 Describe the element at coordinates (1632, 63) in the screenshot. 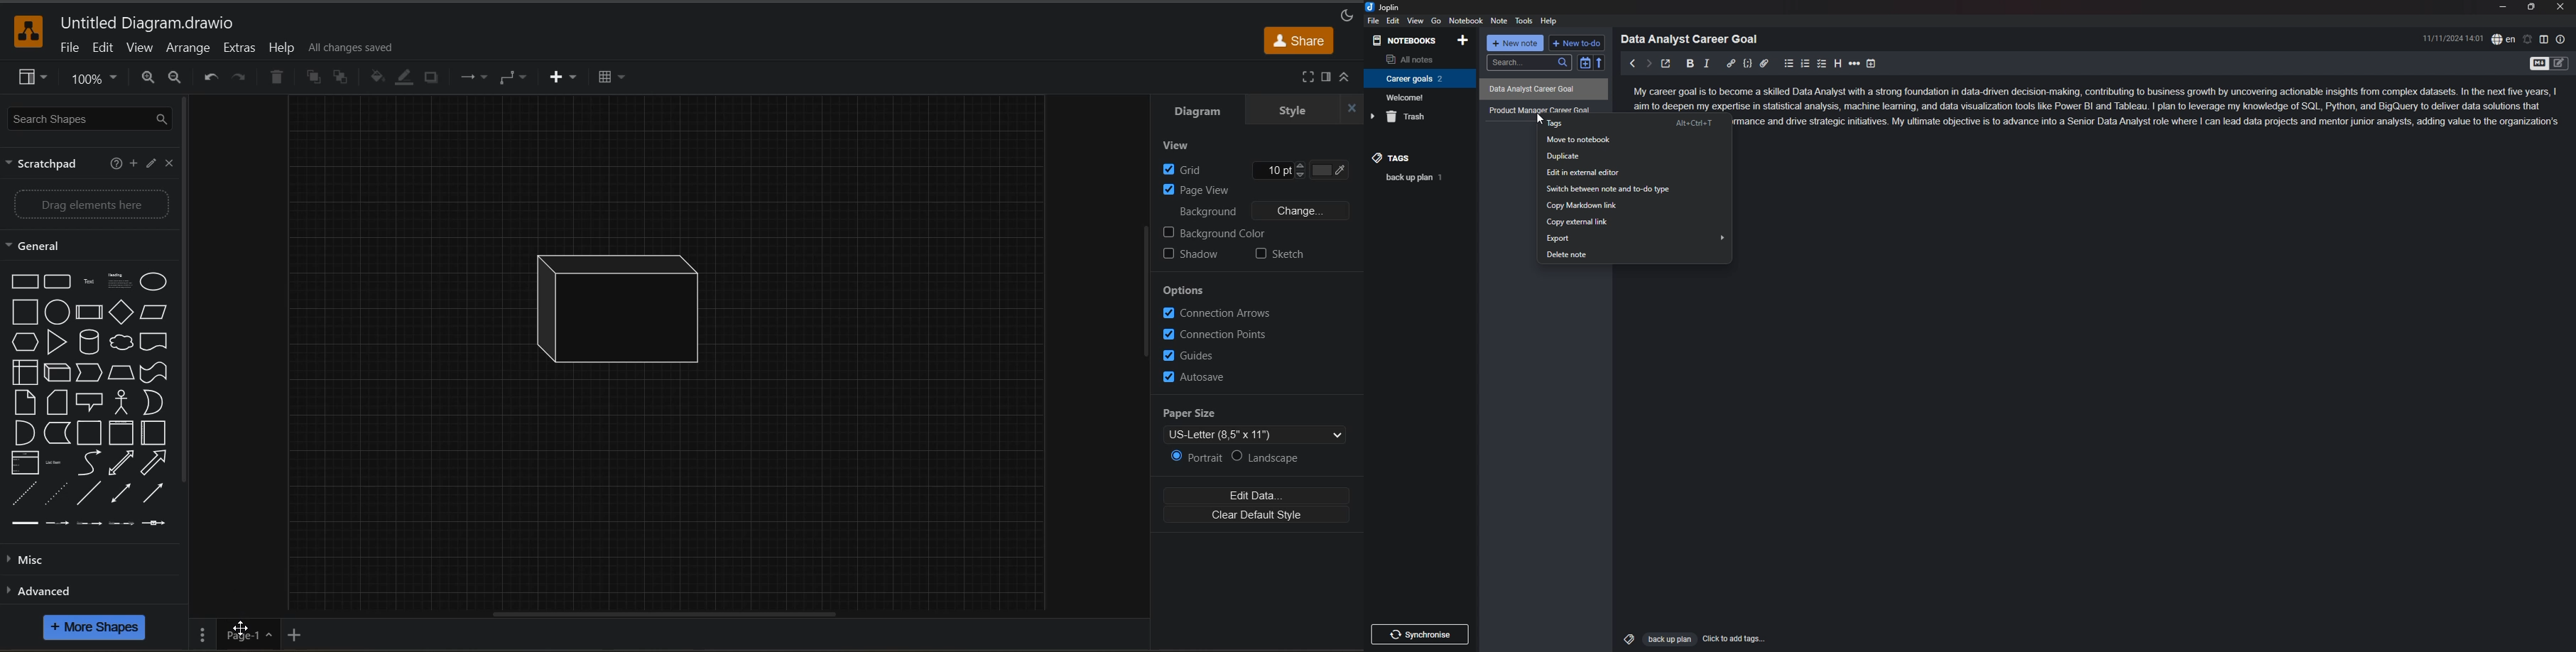

I see `previous` at that location.